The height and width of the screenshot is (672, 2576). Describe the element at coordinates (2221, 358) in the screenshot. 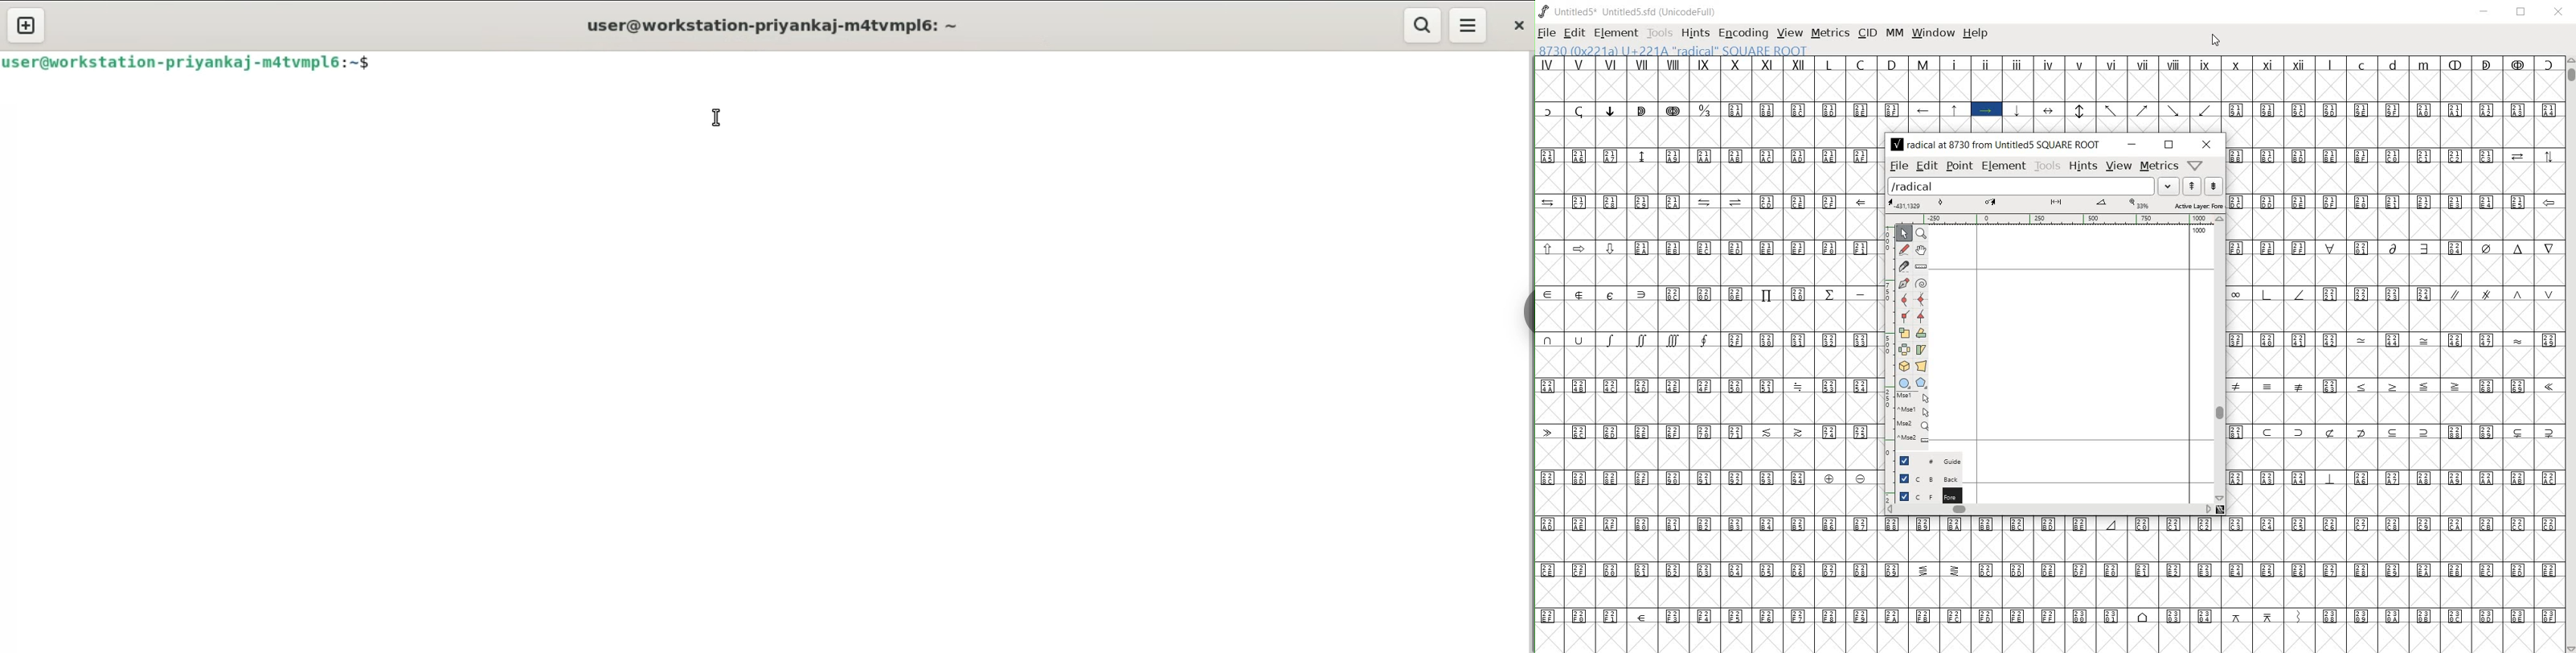

I see `scrollbar` at that location.